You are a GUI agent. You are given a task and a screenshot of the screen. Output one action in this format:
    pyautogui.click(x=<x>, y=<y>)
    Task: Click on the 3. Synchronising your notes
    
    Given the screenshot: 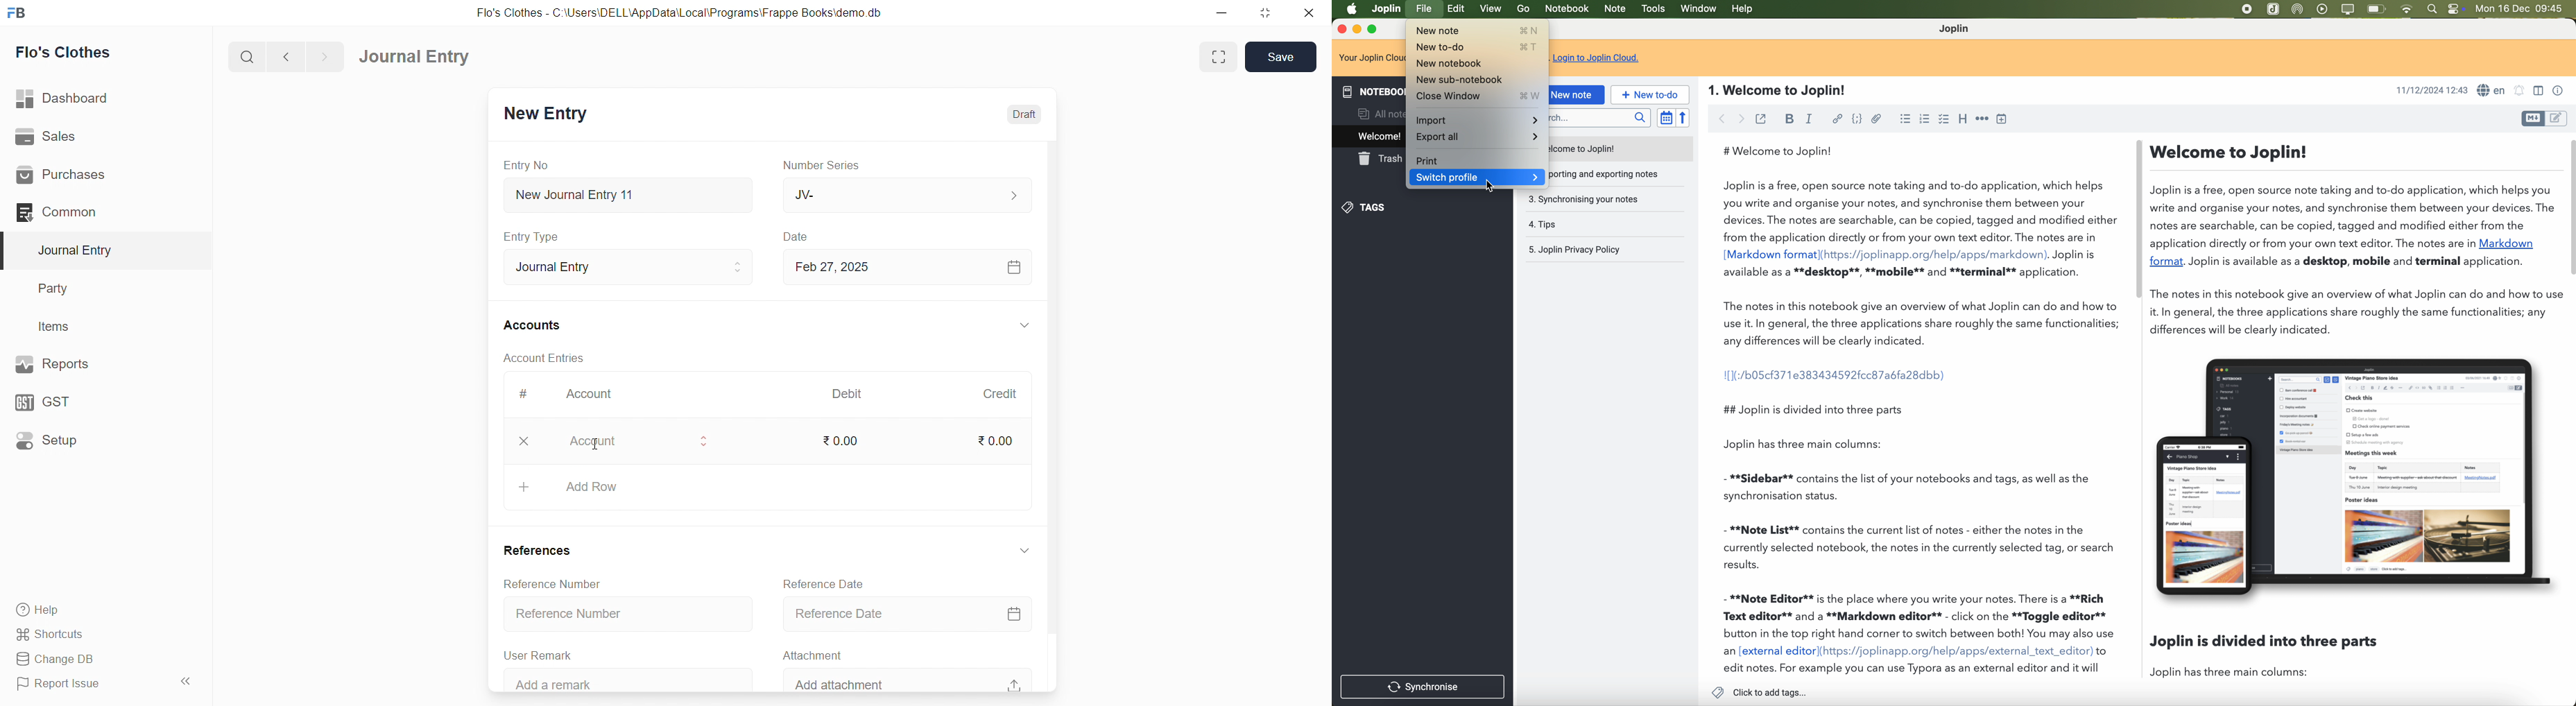 What is the action you would take?
    pyautogui.click(x=1585, y=199)
    